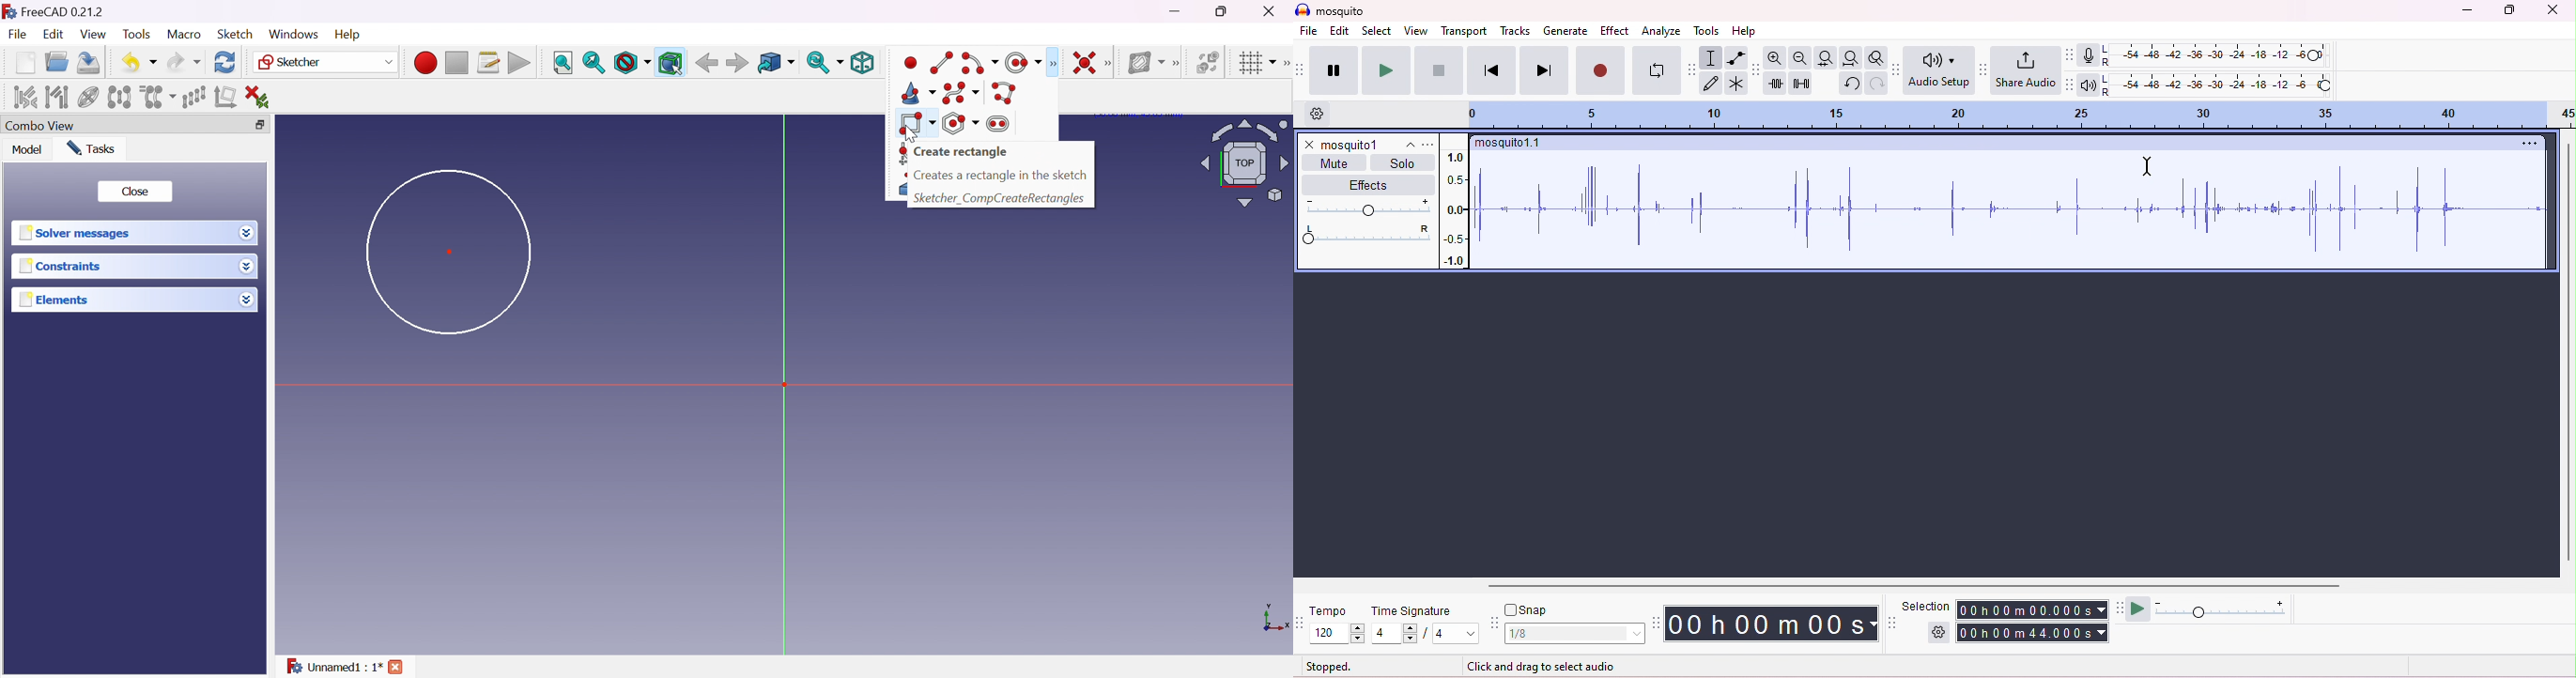 Image resolution: width=2576 pixels, height=700 pixels. I want to click on analyze, so click(1663, 32).